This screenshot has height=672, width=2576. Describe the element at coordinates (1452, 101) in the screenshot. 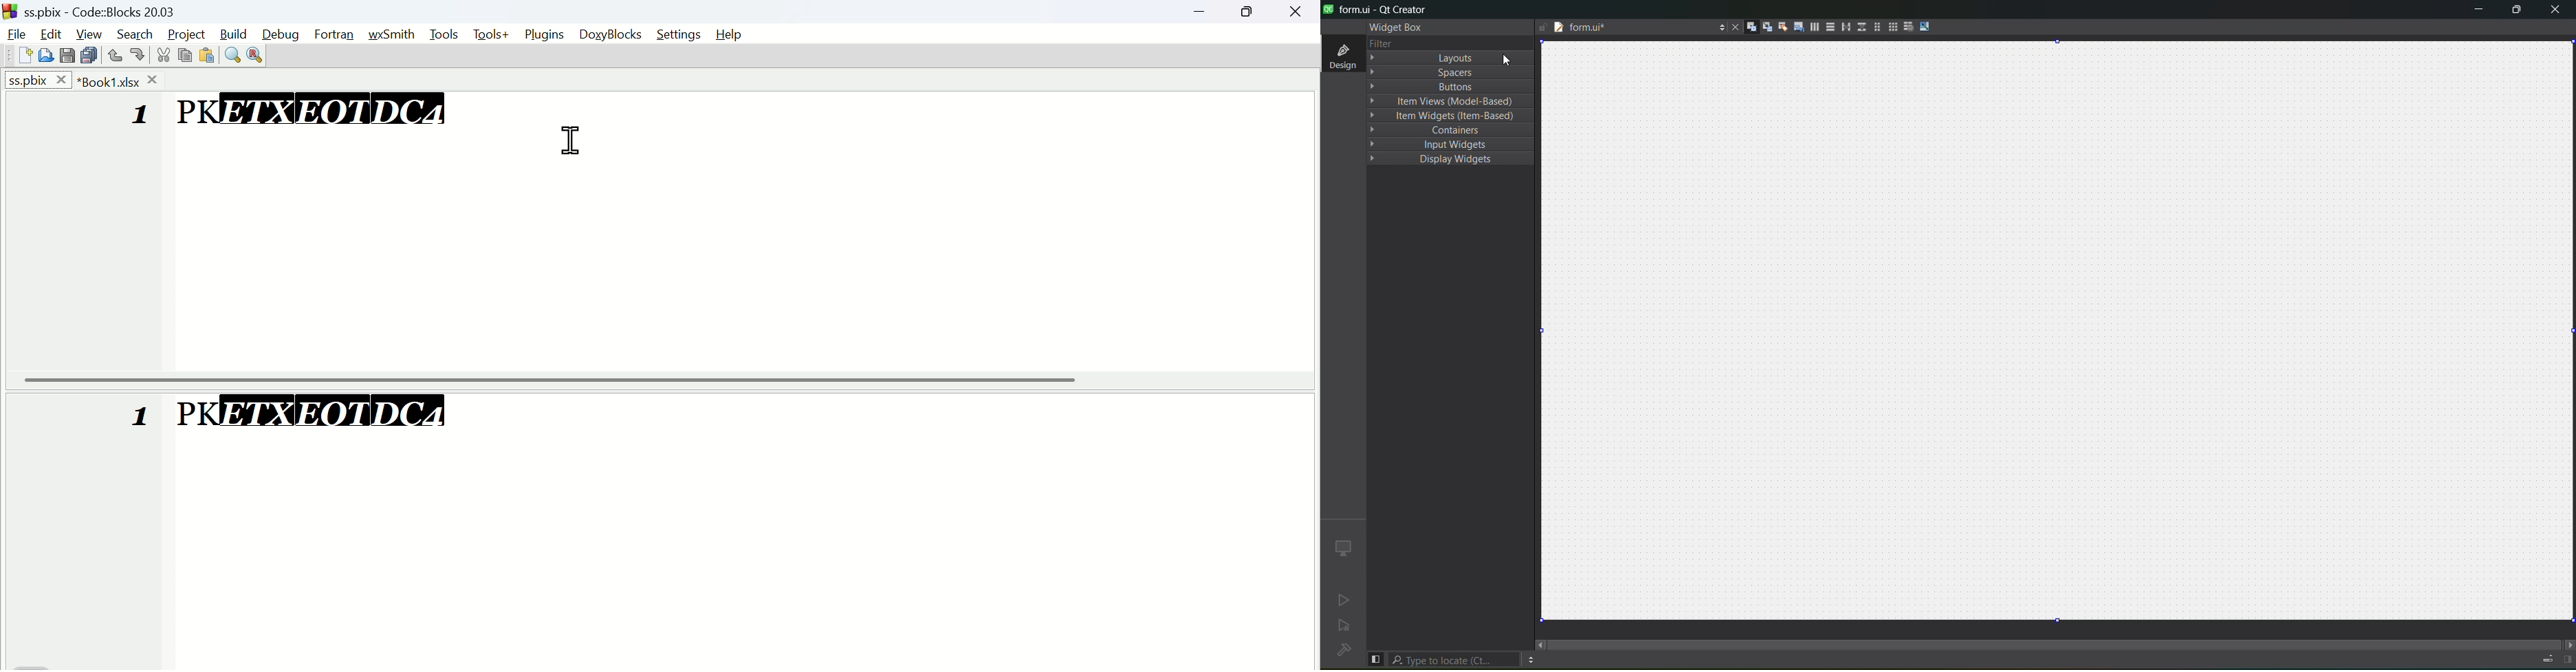

I see `item views` at that location.